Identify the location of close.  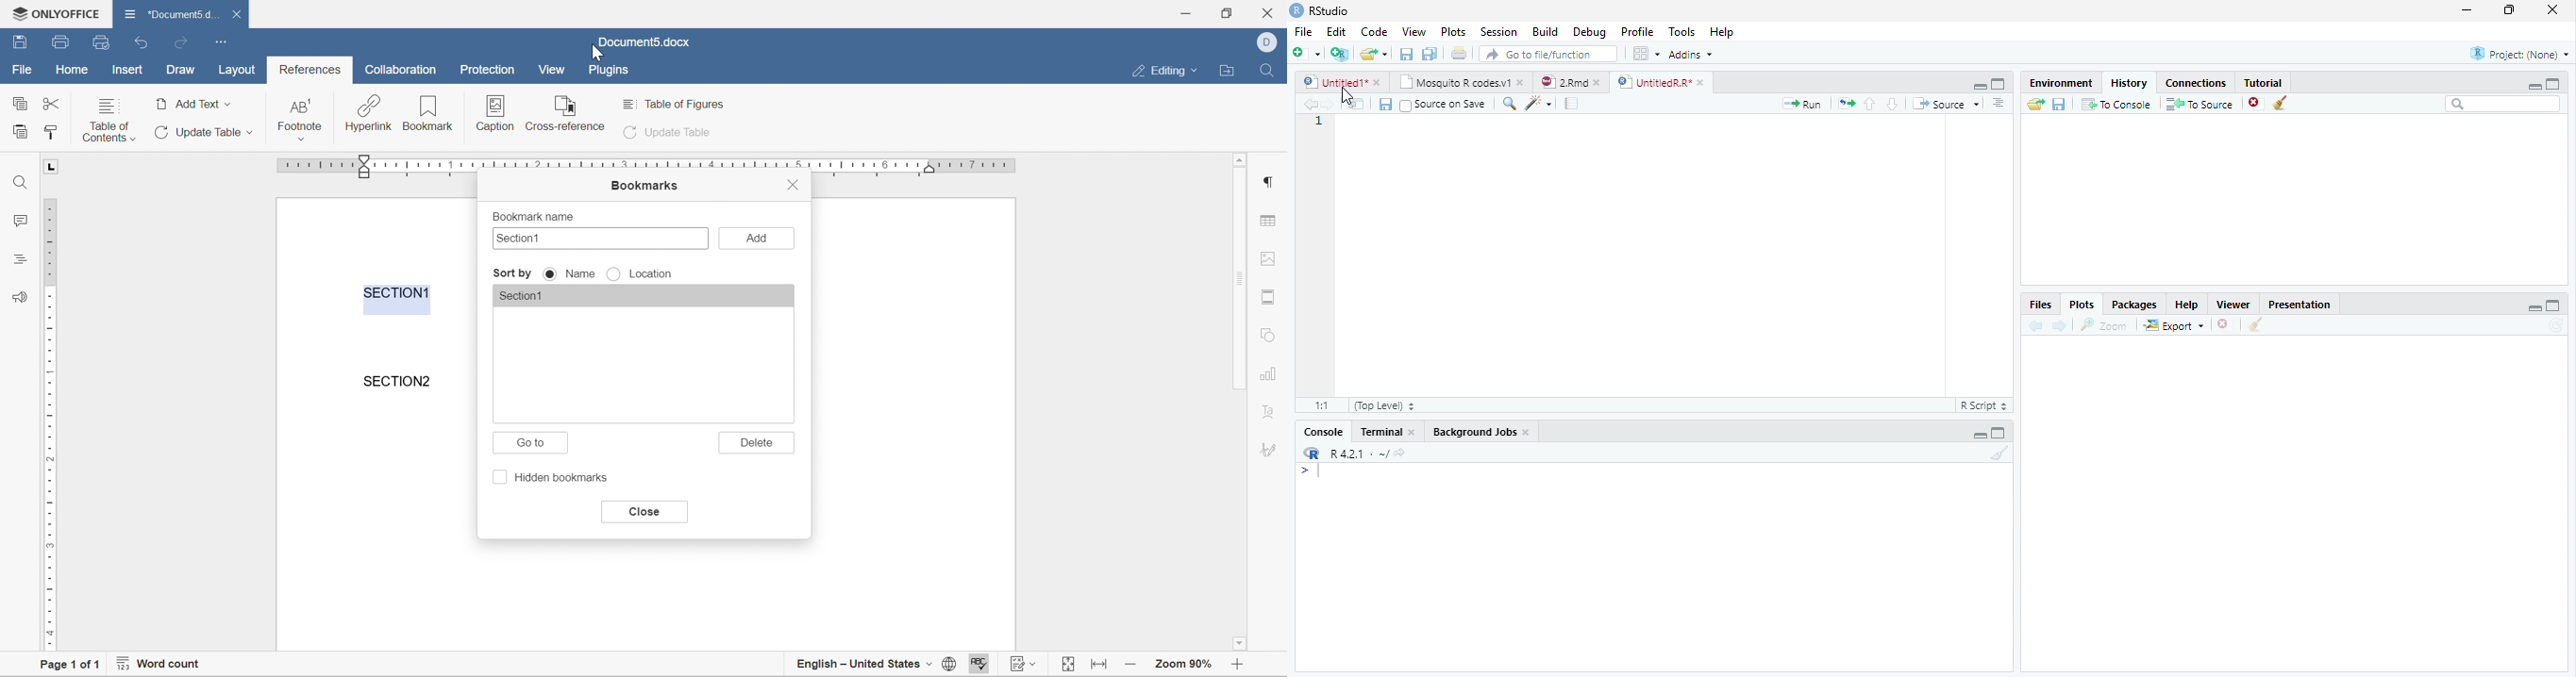
(1597, 83).